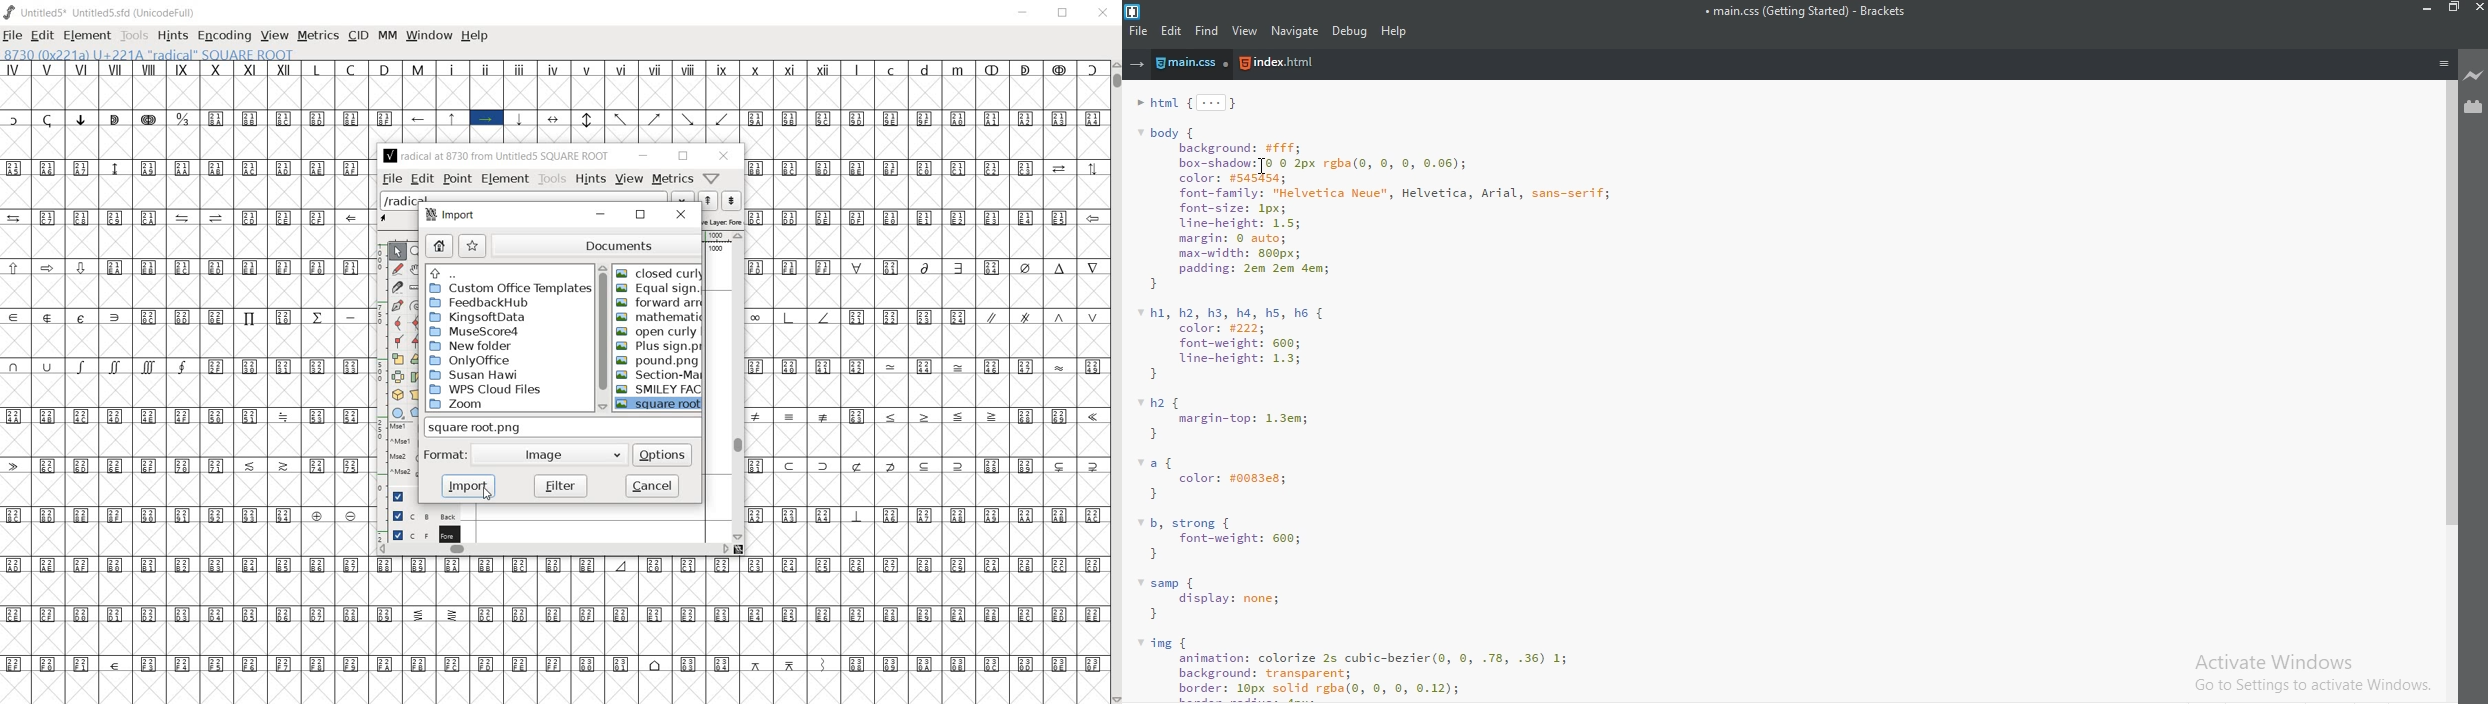  I want to click on scrollbar, so click(555, 550).